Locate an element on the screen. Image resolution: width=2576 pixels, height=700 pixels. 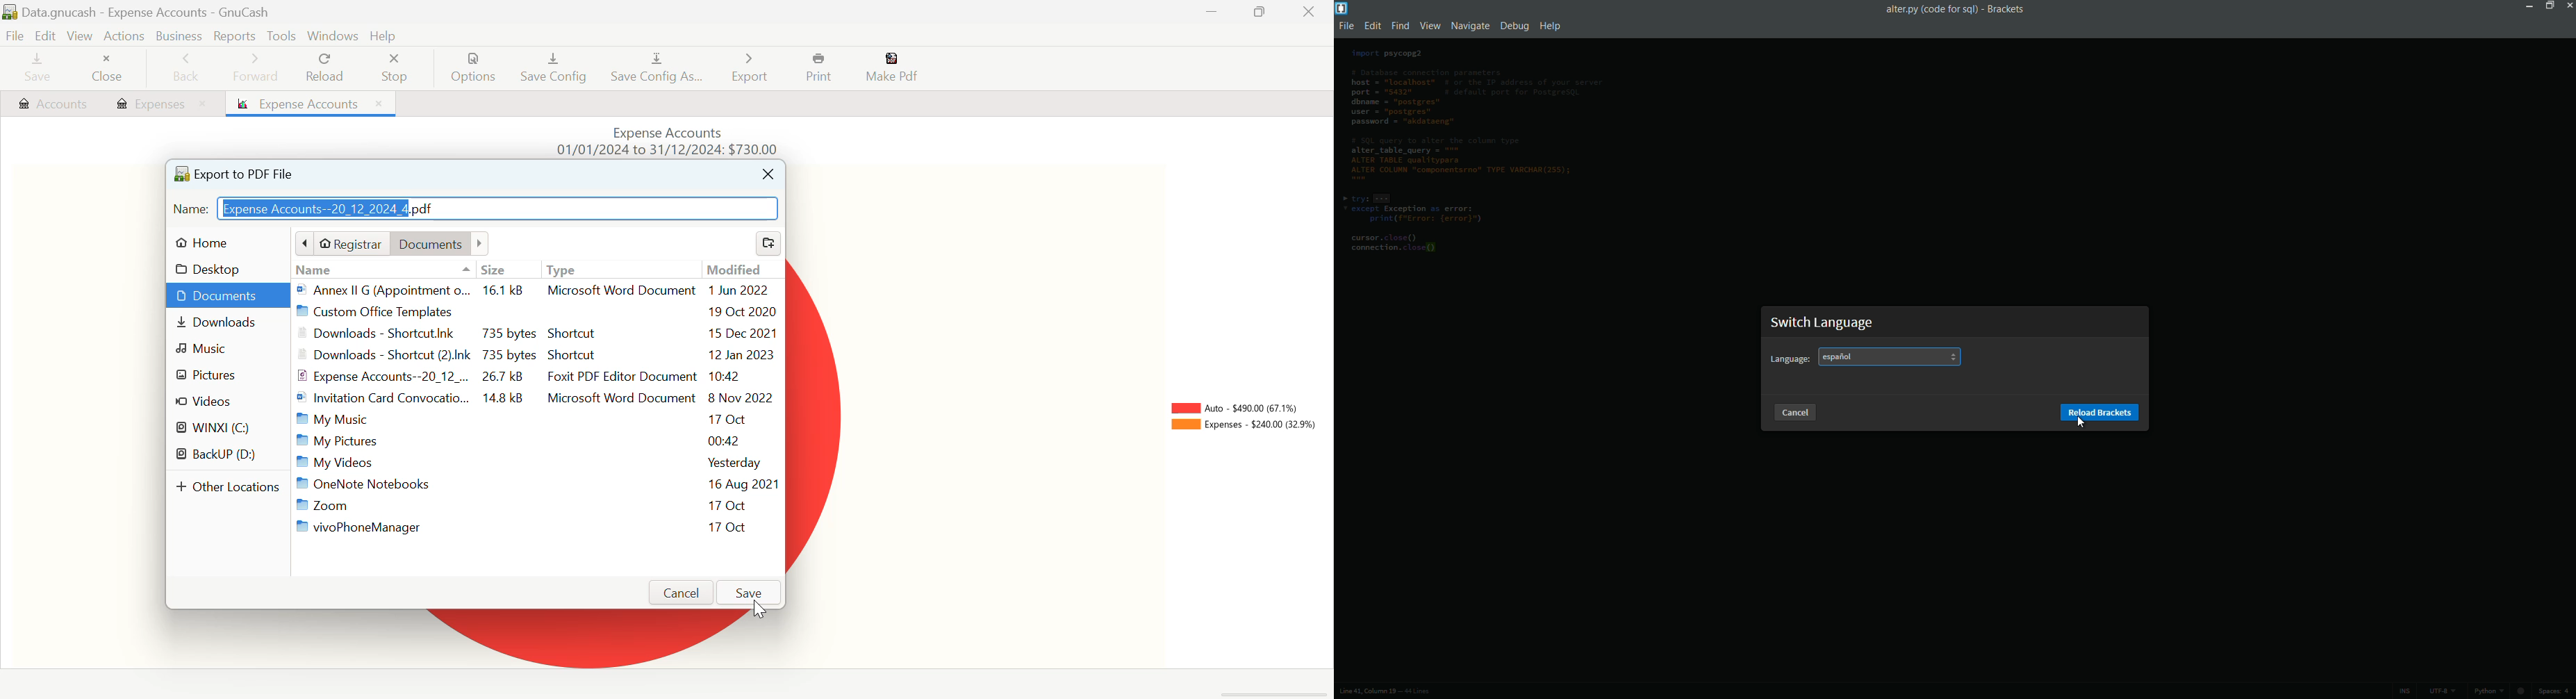
Stop is located at coordinates (399, 69).